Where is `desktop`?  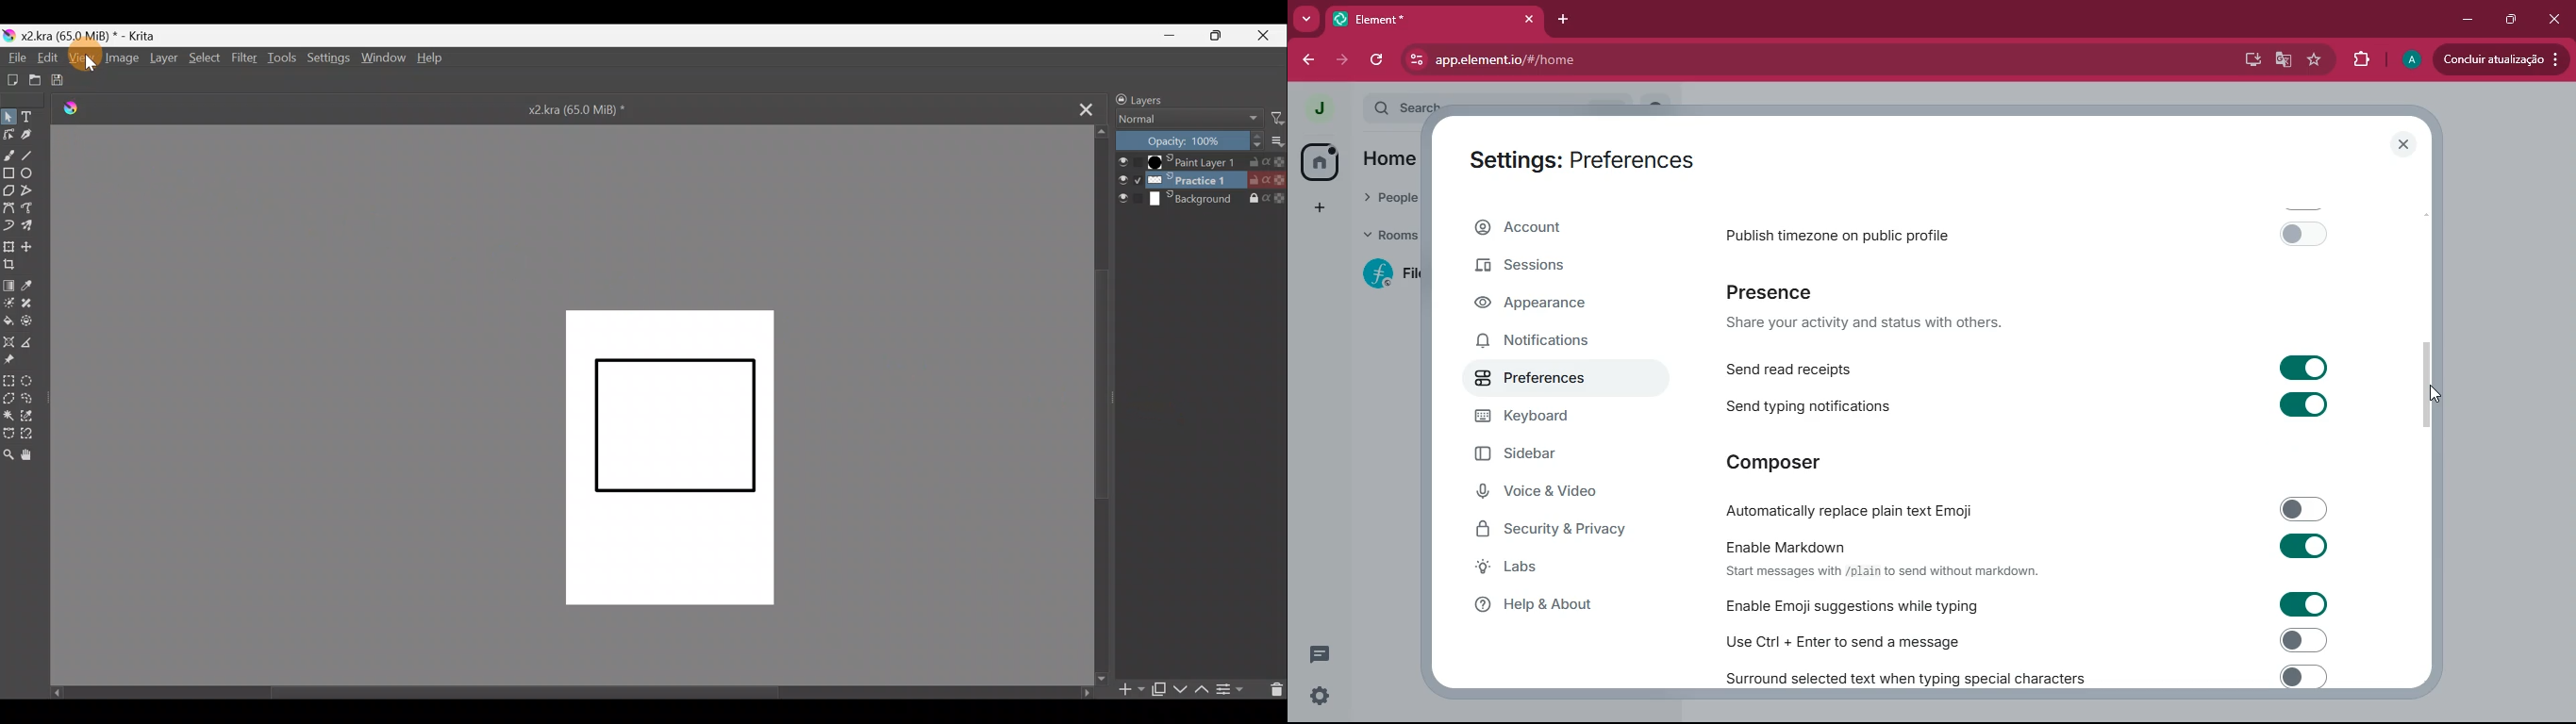
desktop is located at coordinates (2247, 60).